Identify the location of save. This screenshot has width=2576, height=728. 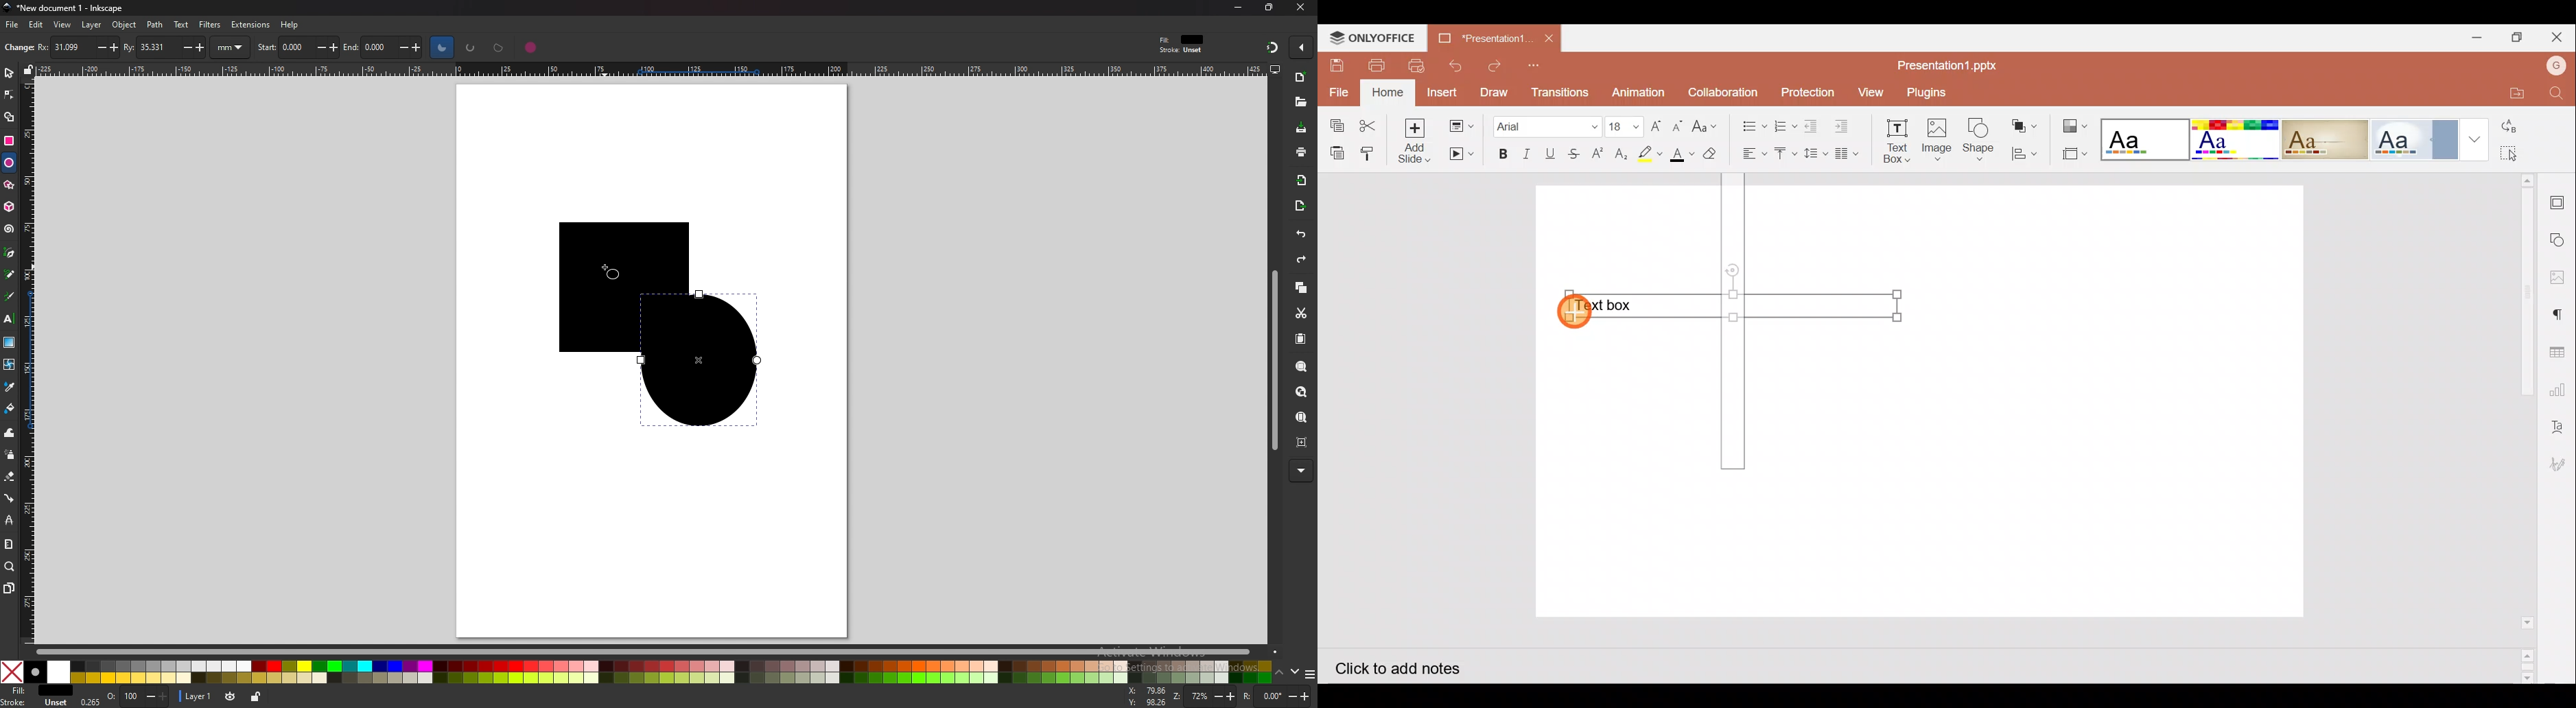
(1301, 128).